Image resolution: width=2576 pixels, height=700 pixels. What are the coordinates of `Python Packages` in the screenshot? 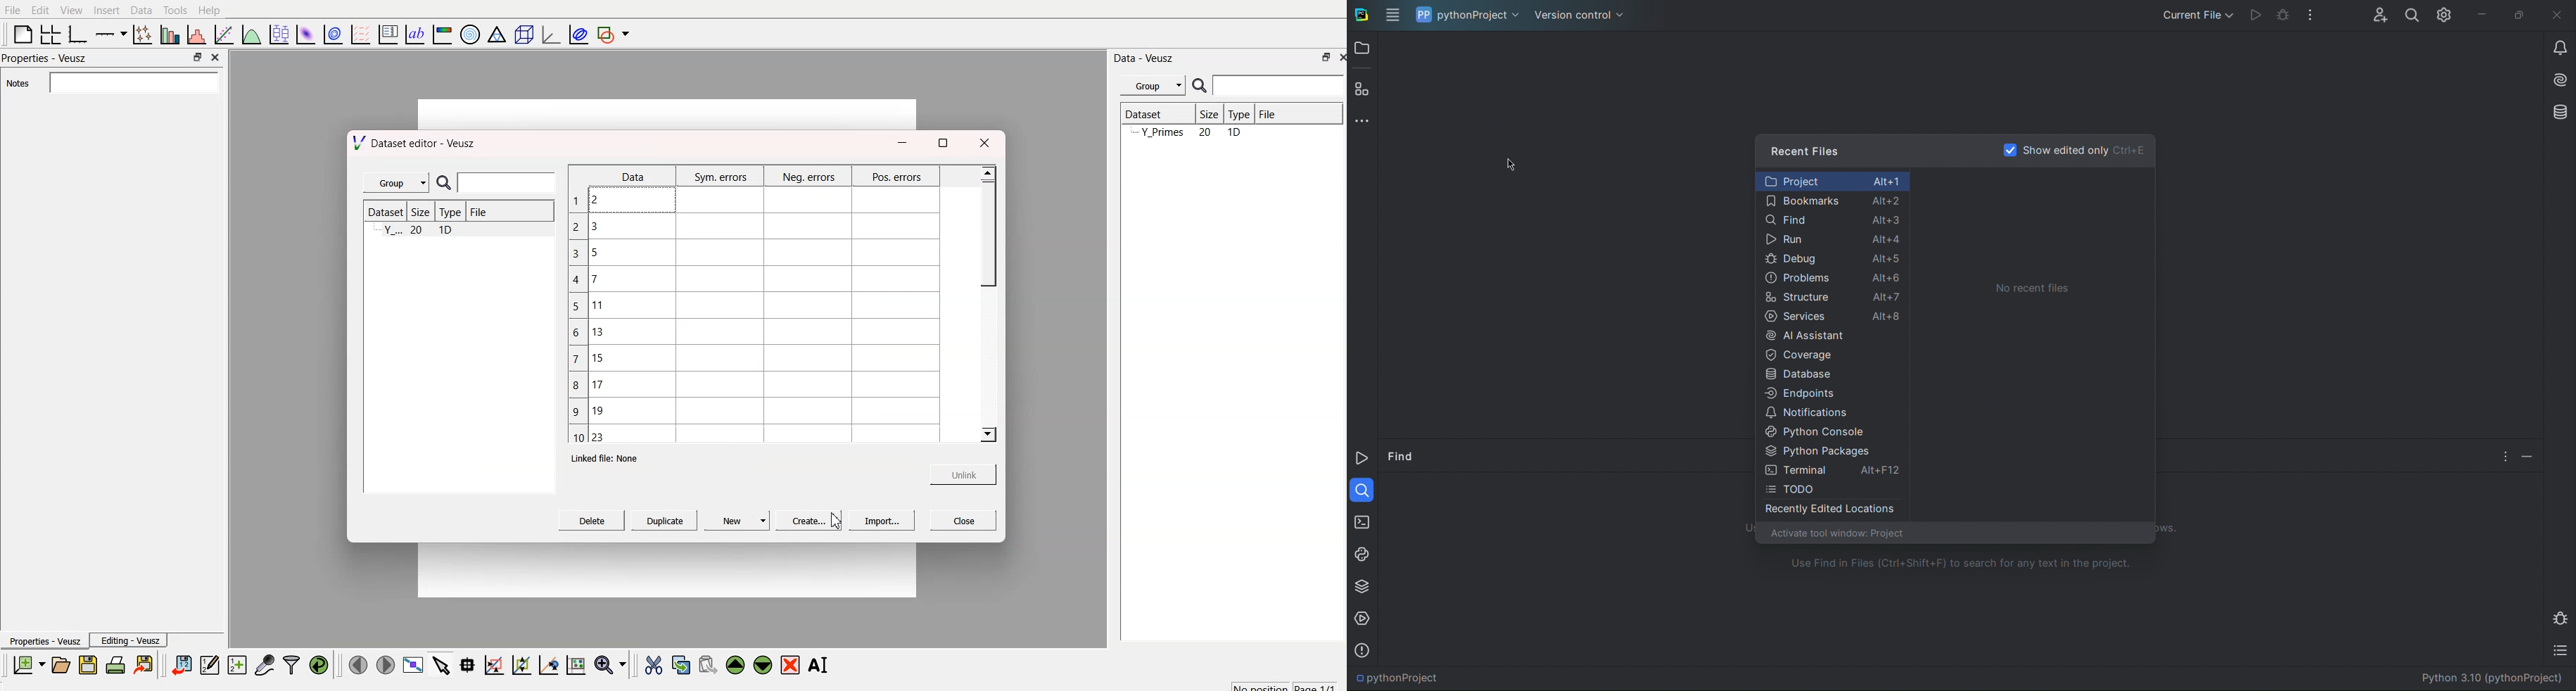 It's located at (1361, 585).